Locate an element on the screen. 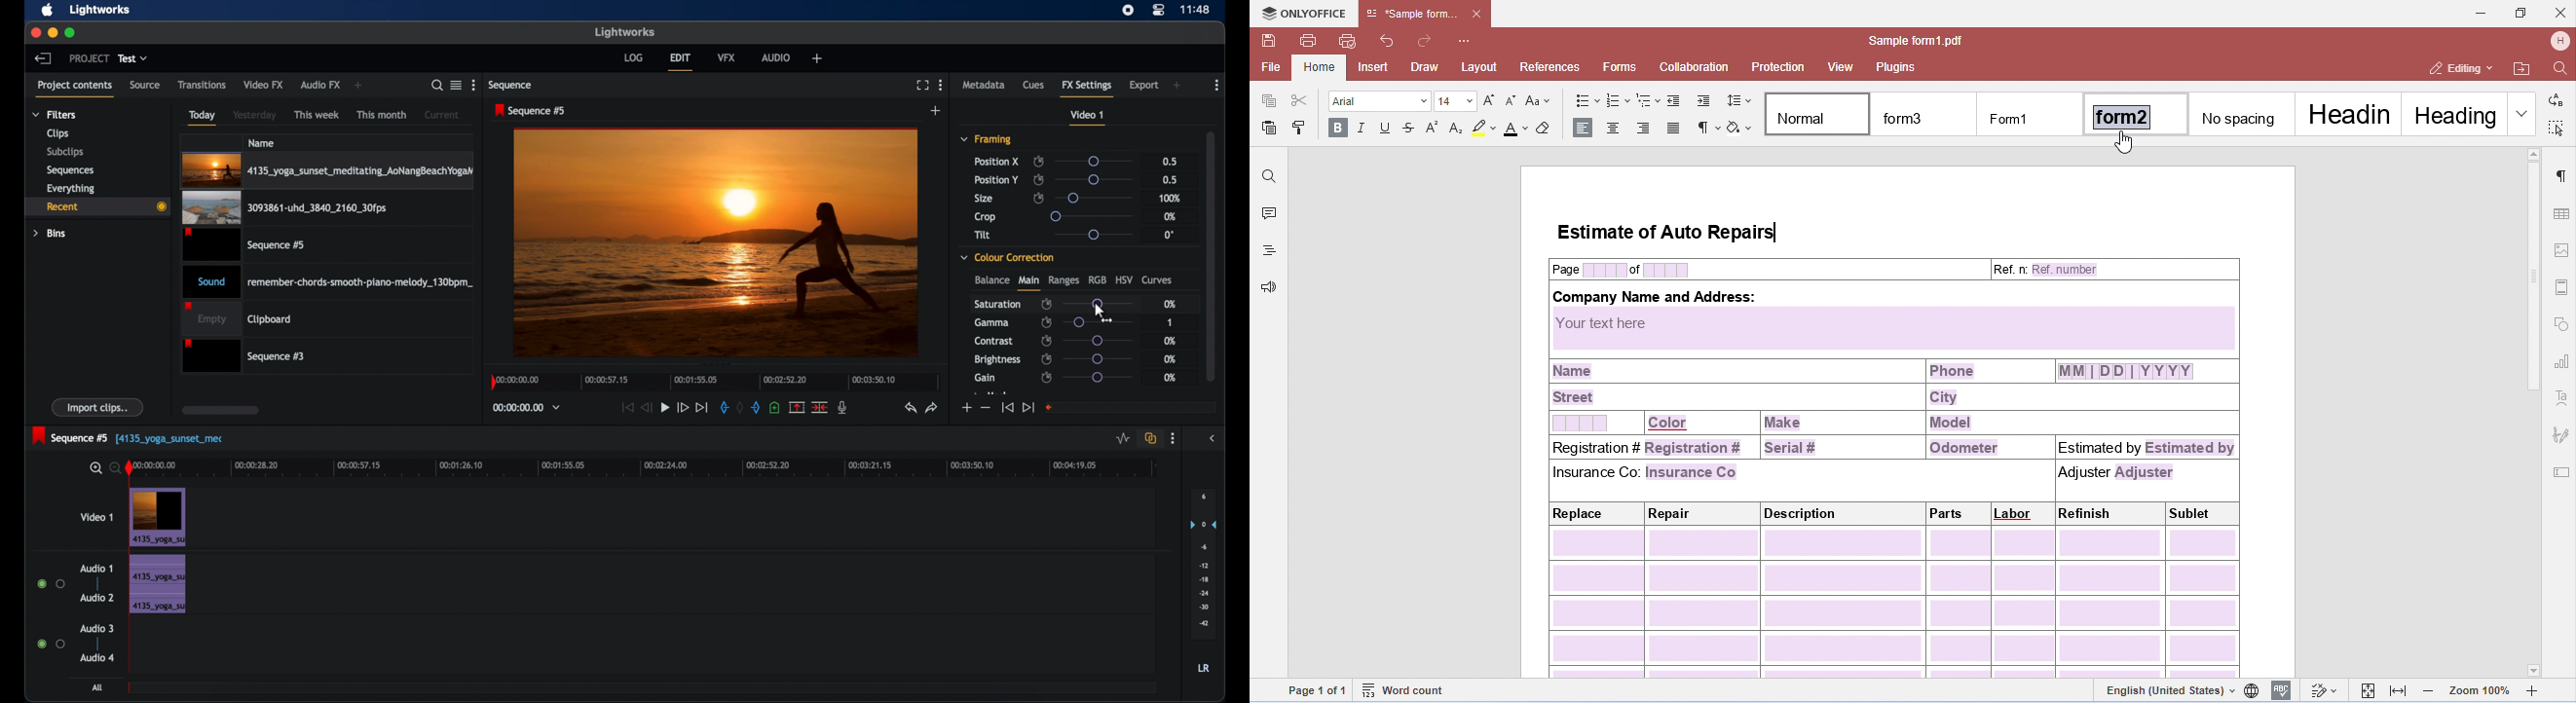 Image resolution: width=2576 pixels, height=728 pixels. enable/disable keyframes is located at coordinates (1046, 322).